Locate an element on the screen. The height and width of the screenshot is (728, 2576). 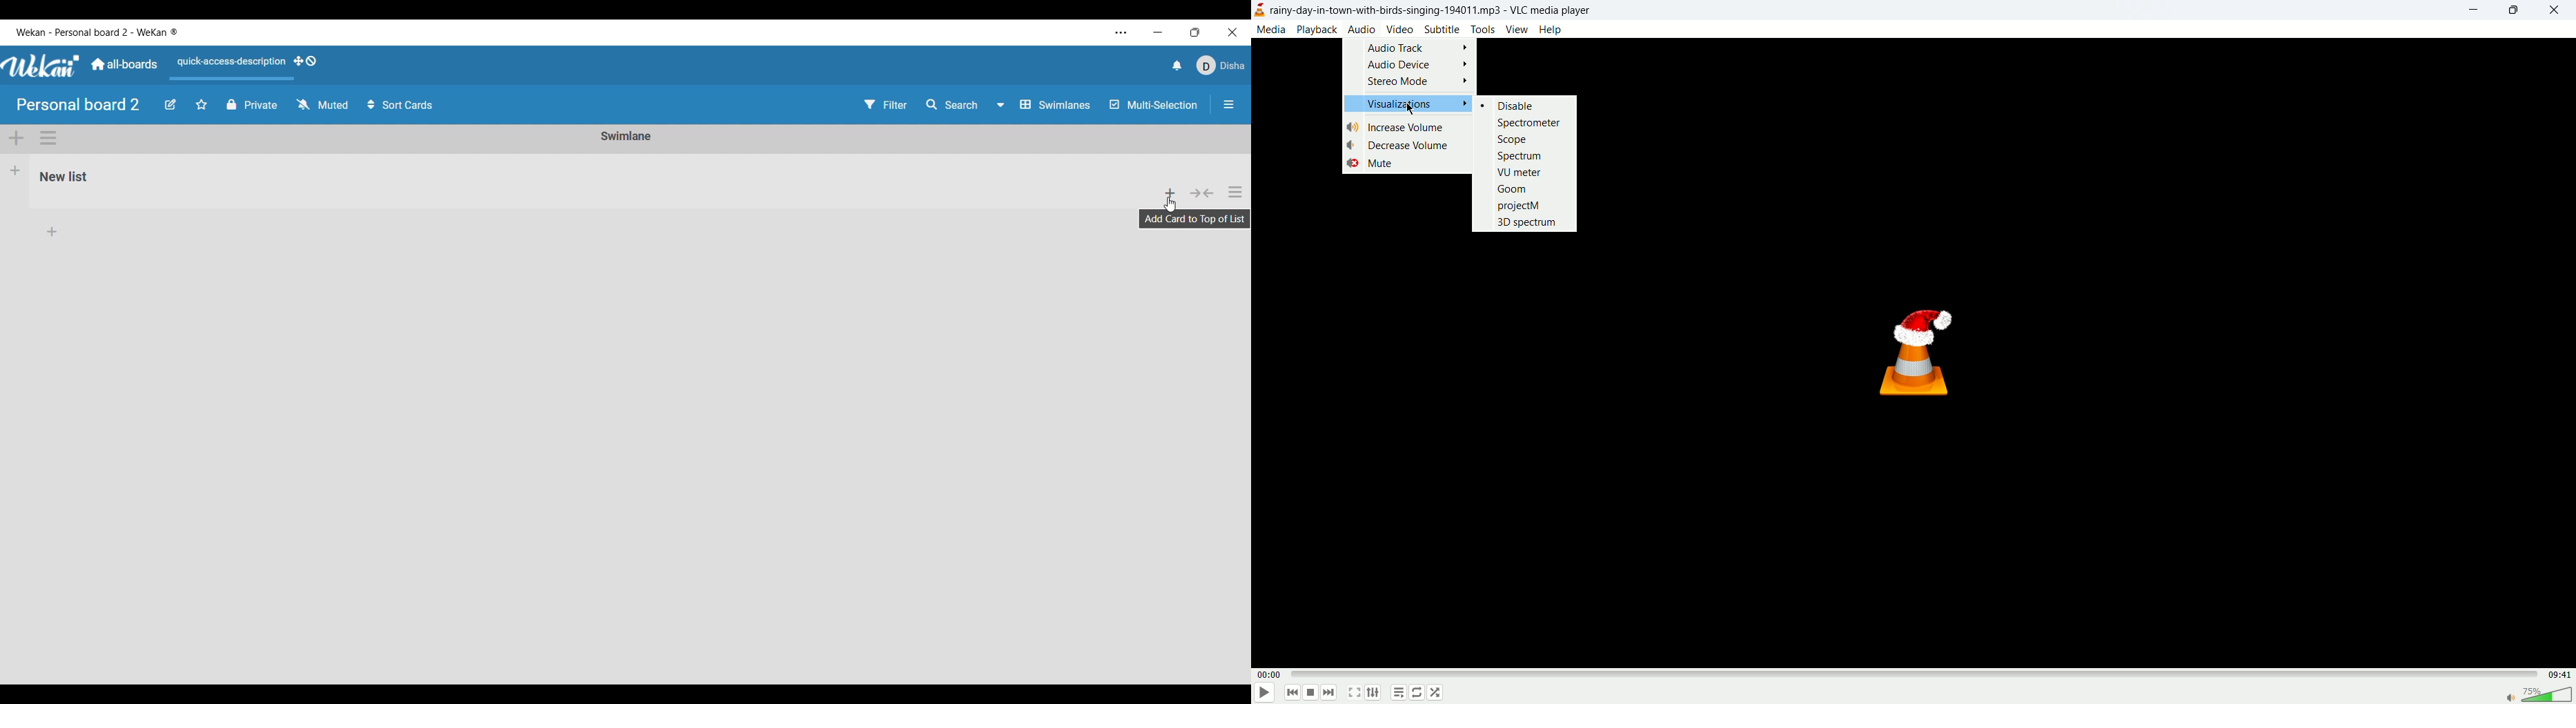
title is located at coordinates (1432, 10).